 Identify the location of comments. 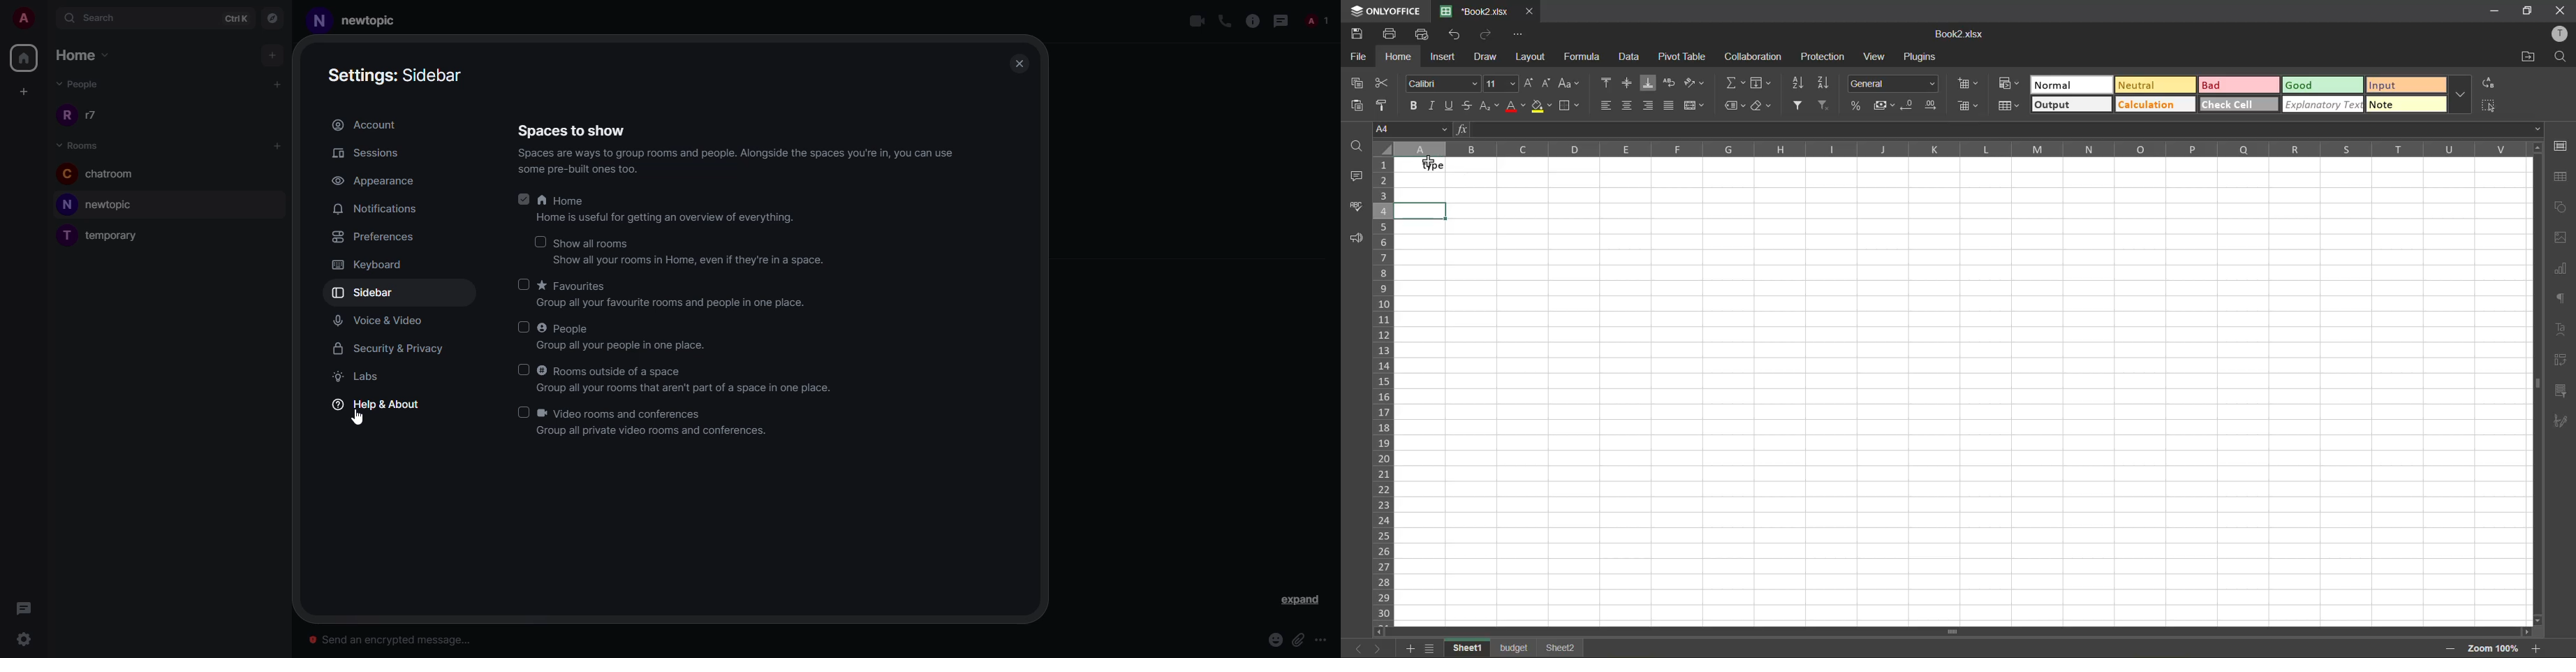
(1355, 174).